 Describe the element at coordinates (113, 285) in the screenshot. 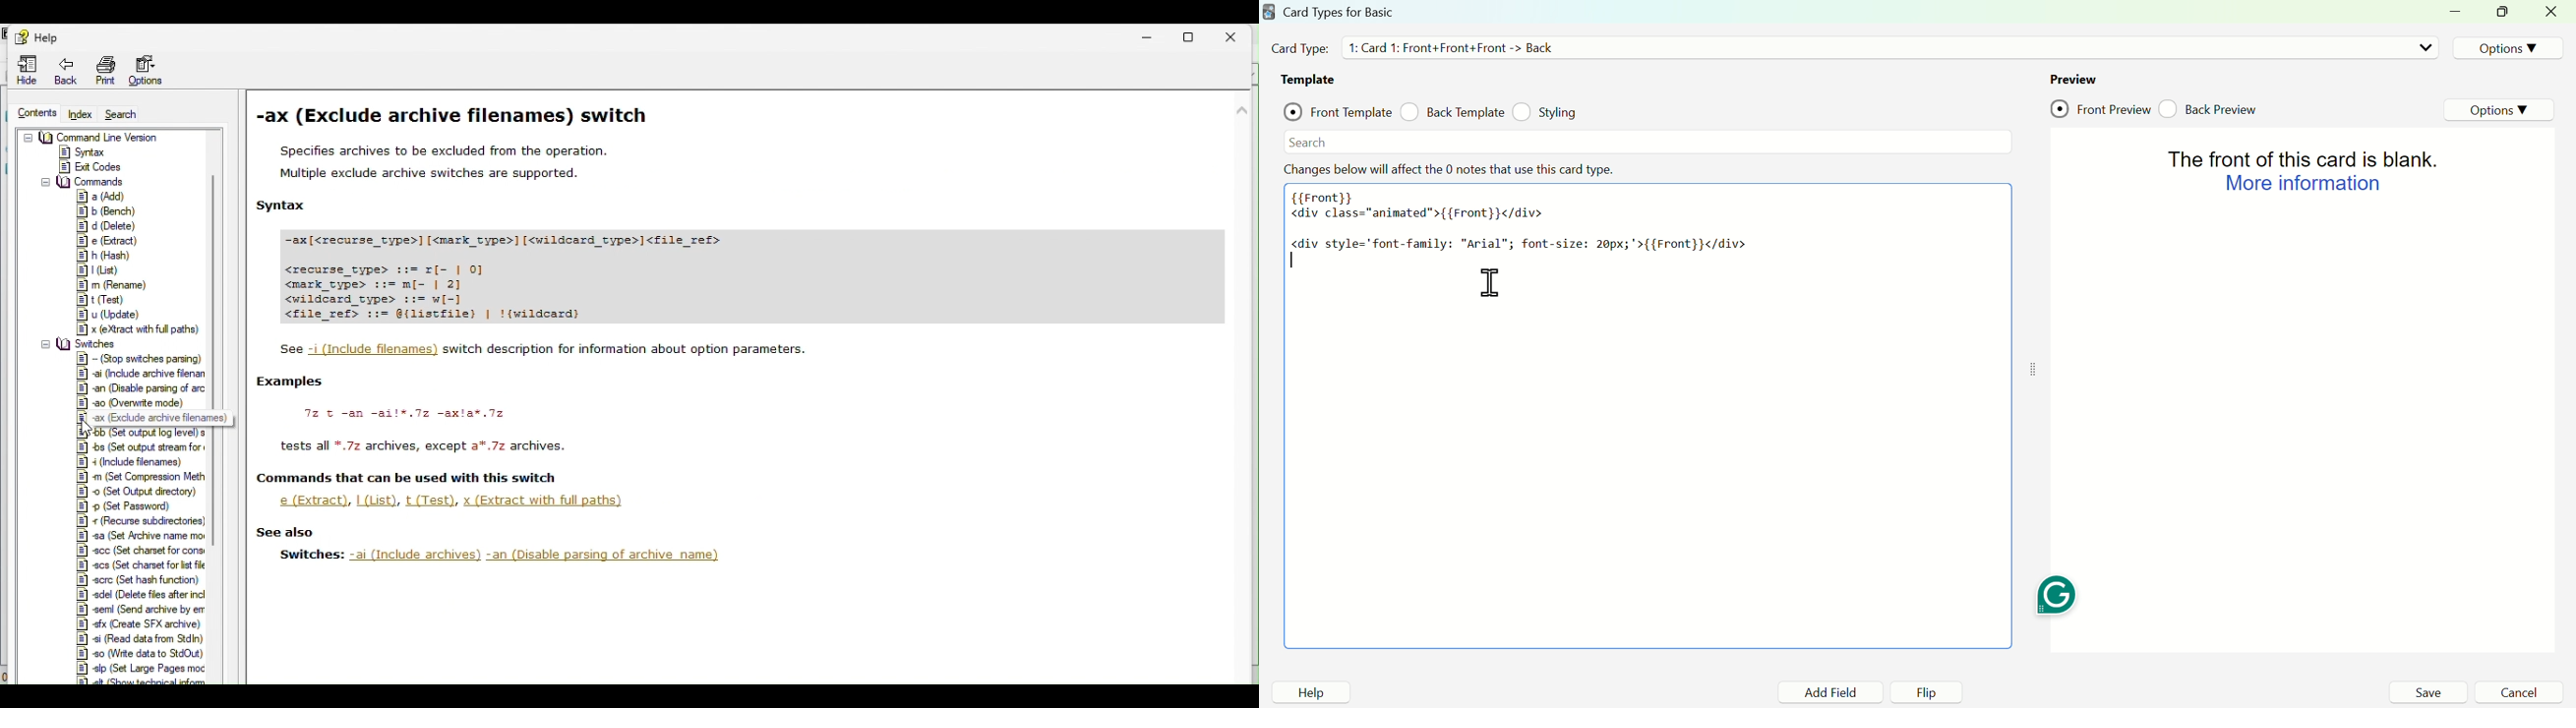

I see `§] m (Rename)` at that location.